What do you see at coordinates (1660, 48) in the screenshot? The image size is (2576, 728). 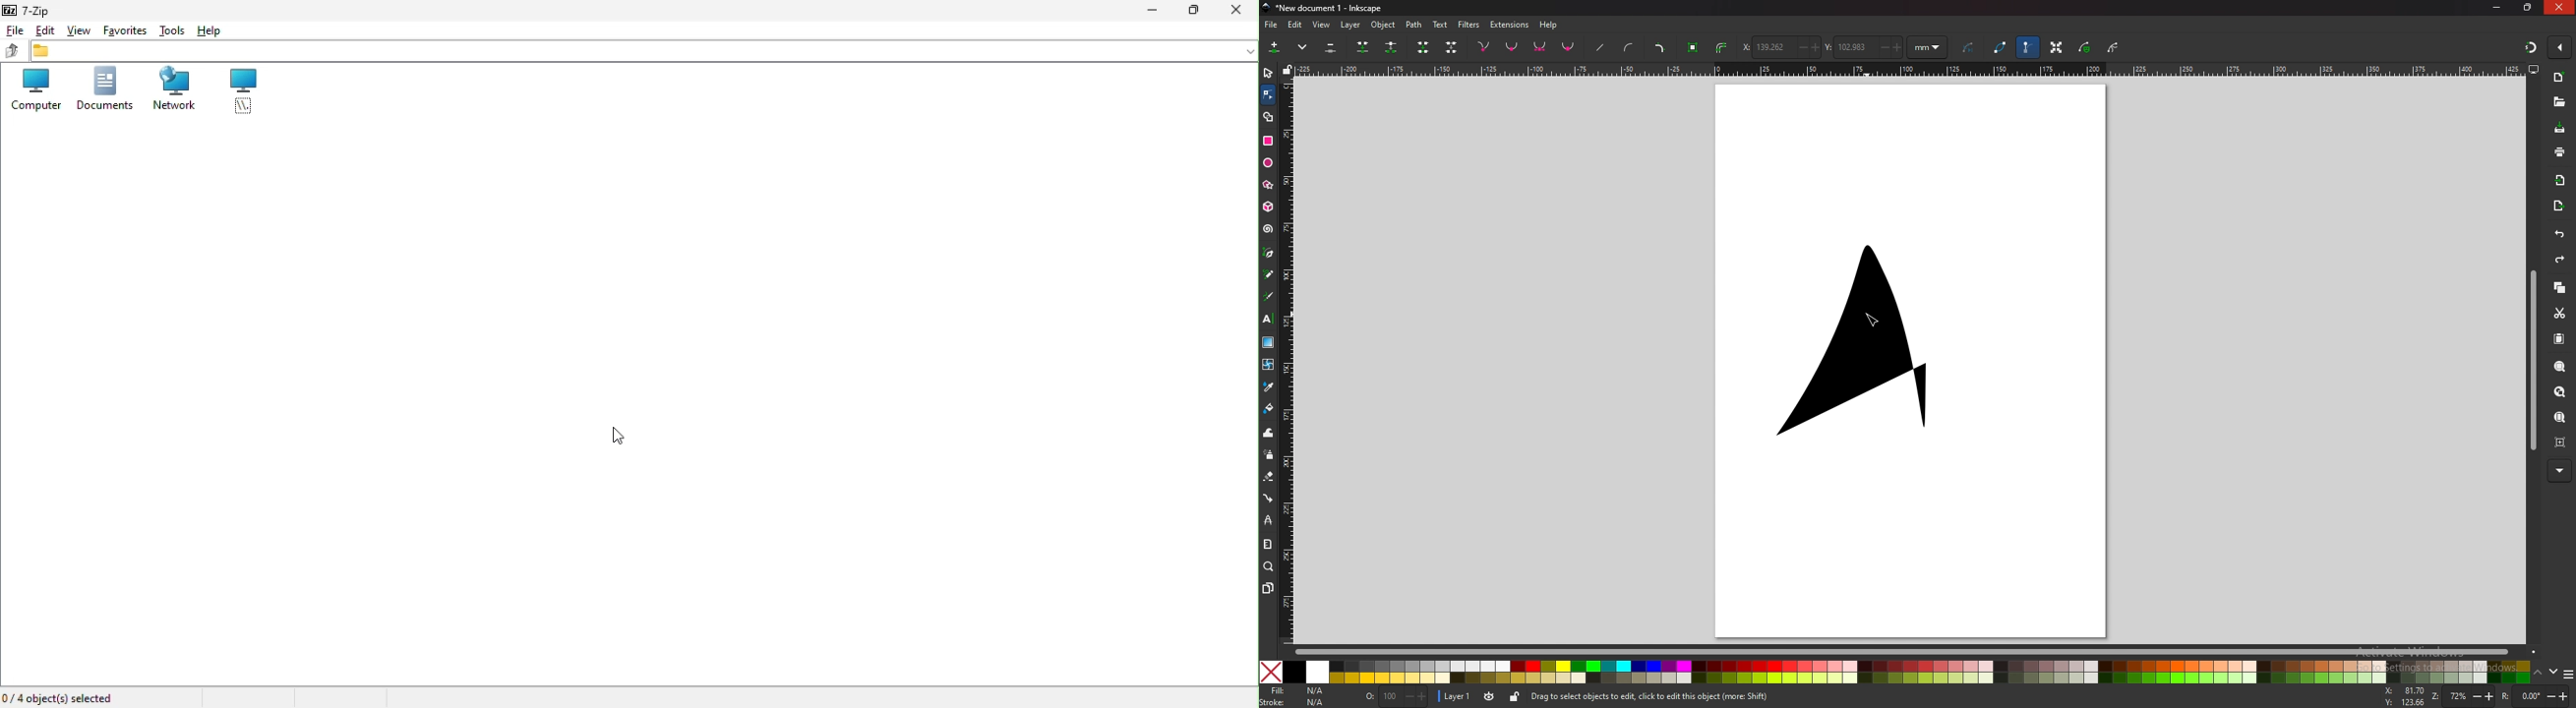 I see `add corners lpe` at bounding box center [1660, 48].